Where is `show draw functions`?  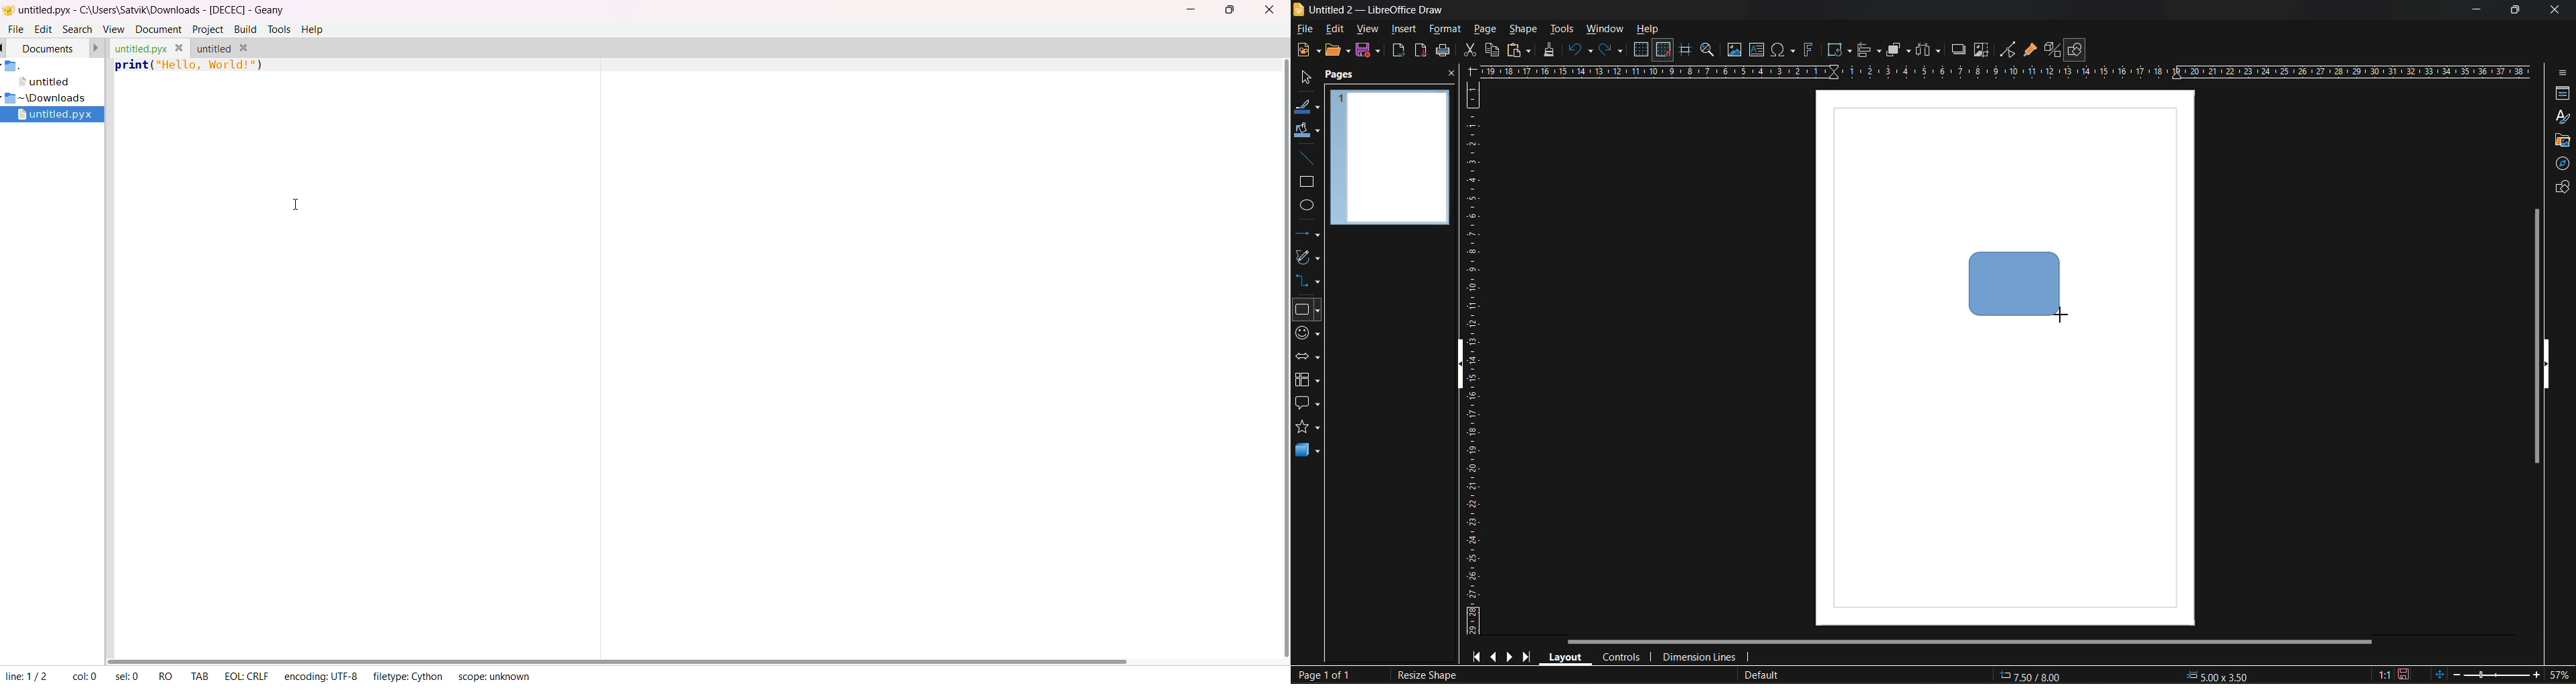
show draw functions is located at coordinates (2077, 50).